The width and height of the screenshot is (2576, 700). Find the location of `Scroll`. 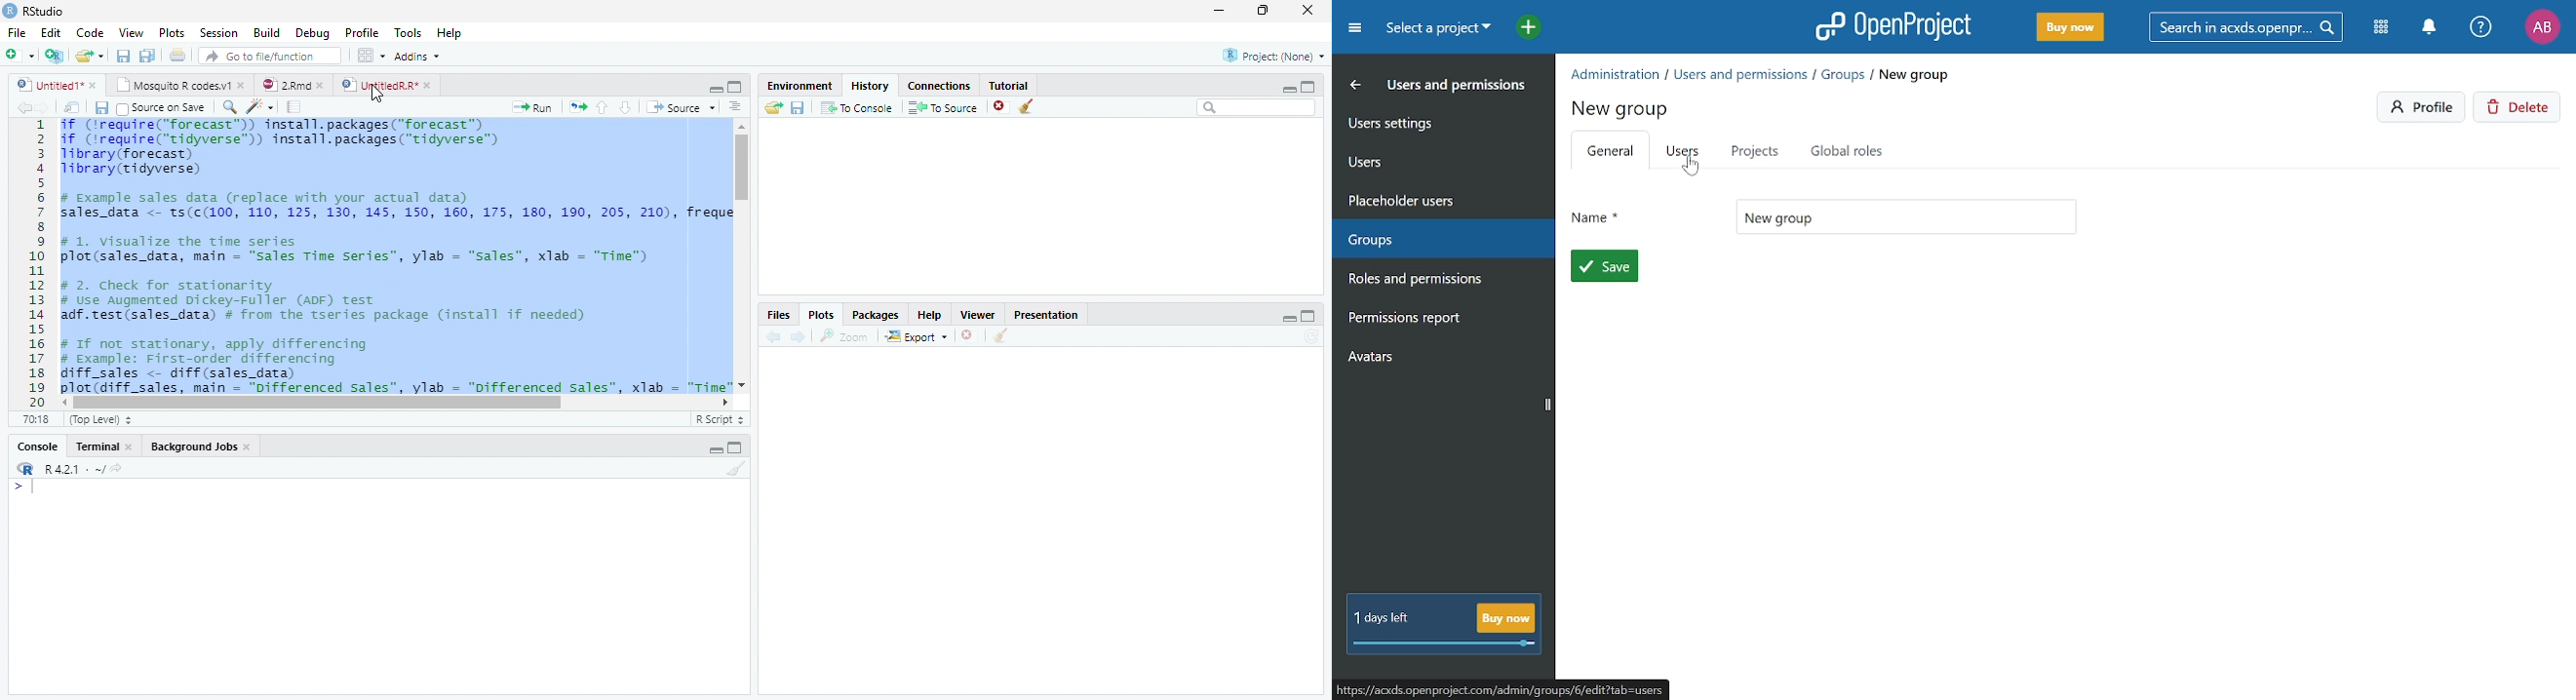

Scroll is located at coordinates (395, 404).